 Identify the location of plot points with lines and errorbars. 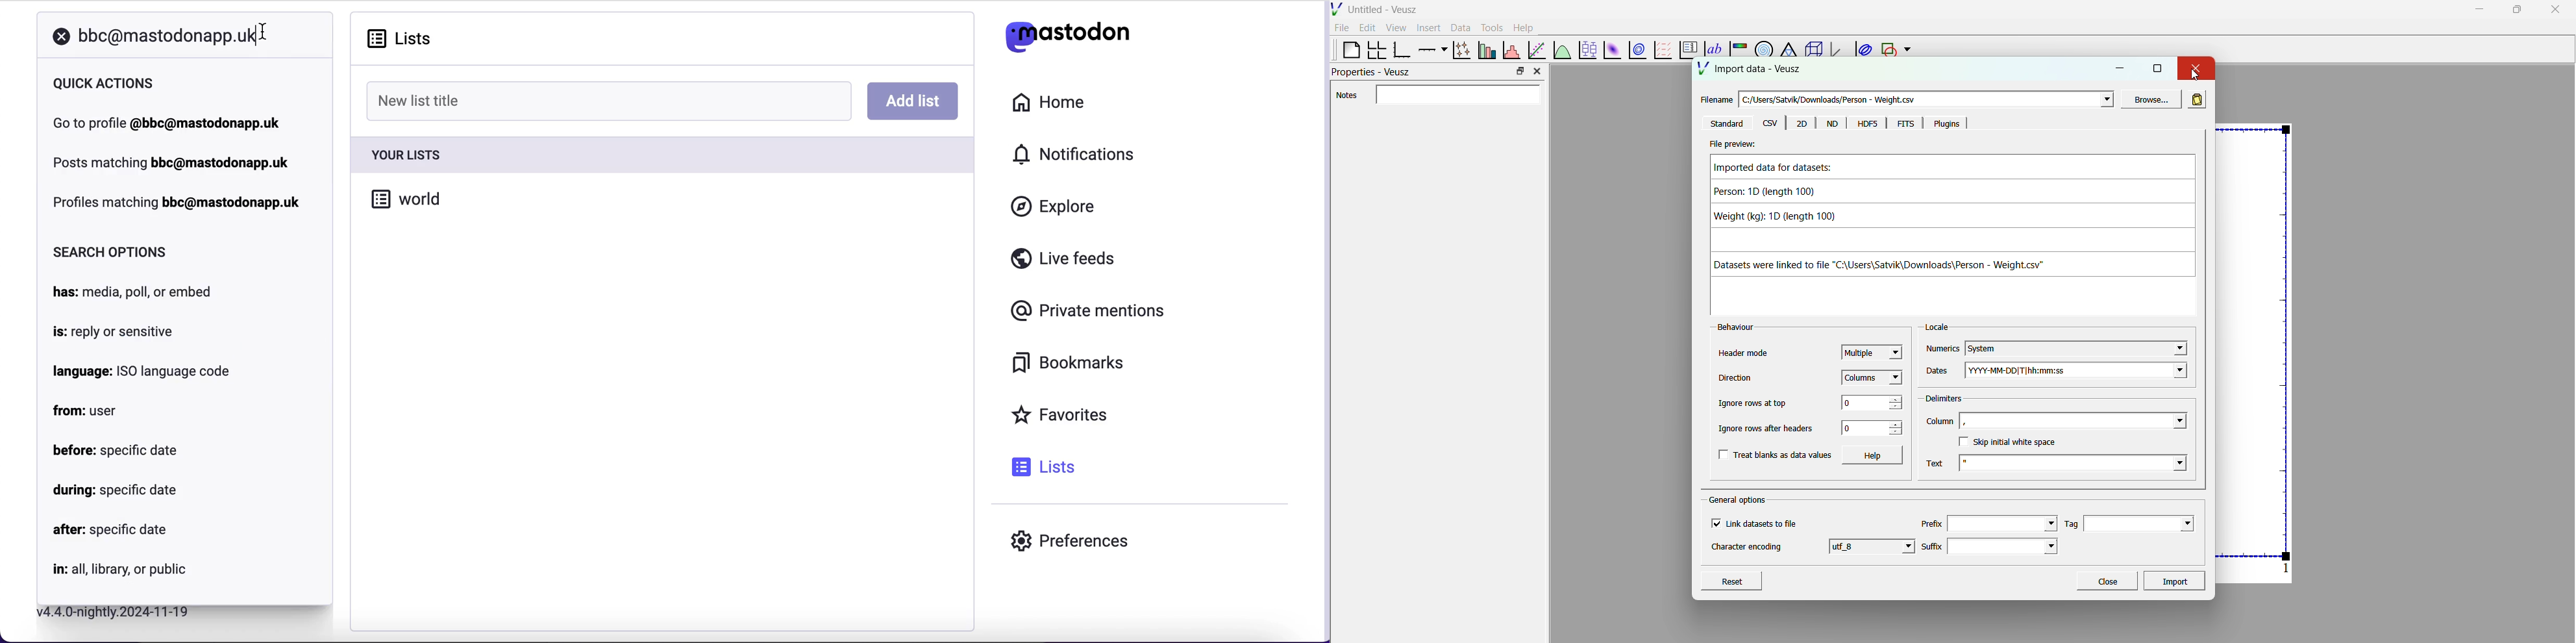
(1460, 50).